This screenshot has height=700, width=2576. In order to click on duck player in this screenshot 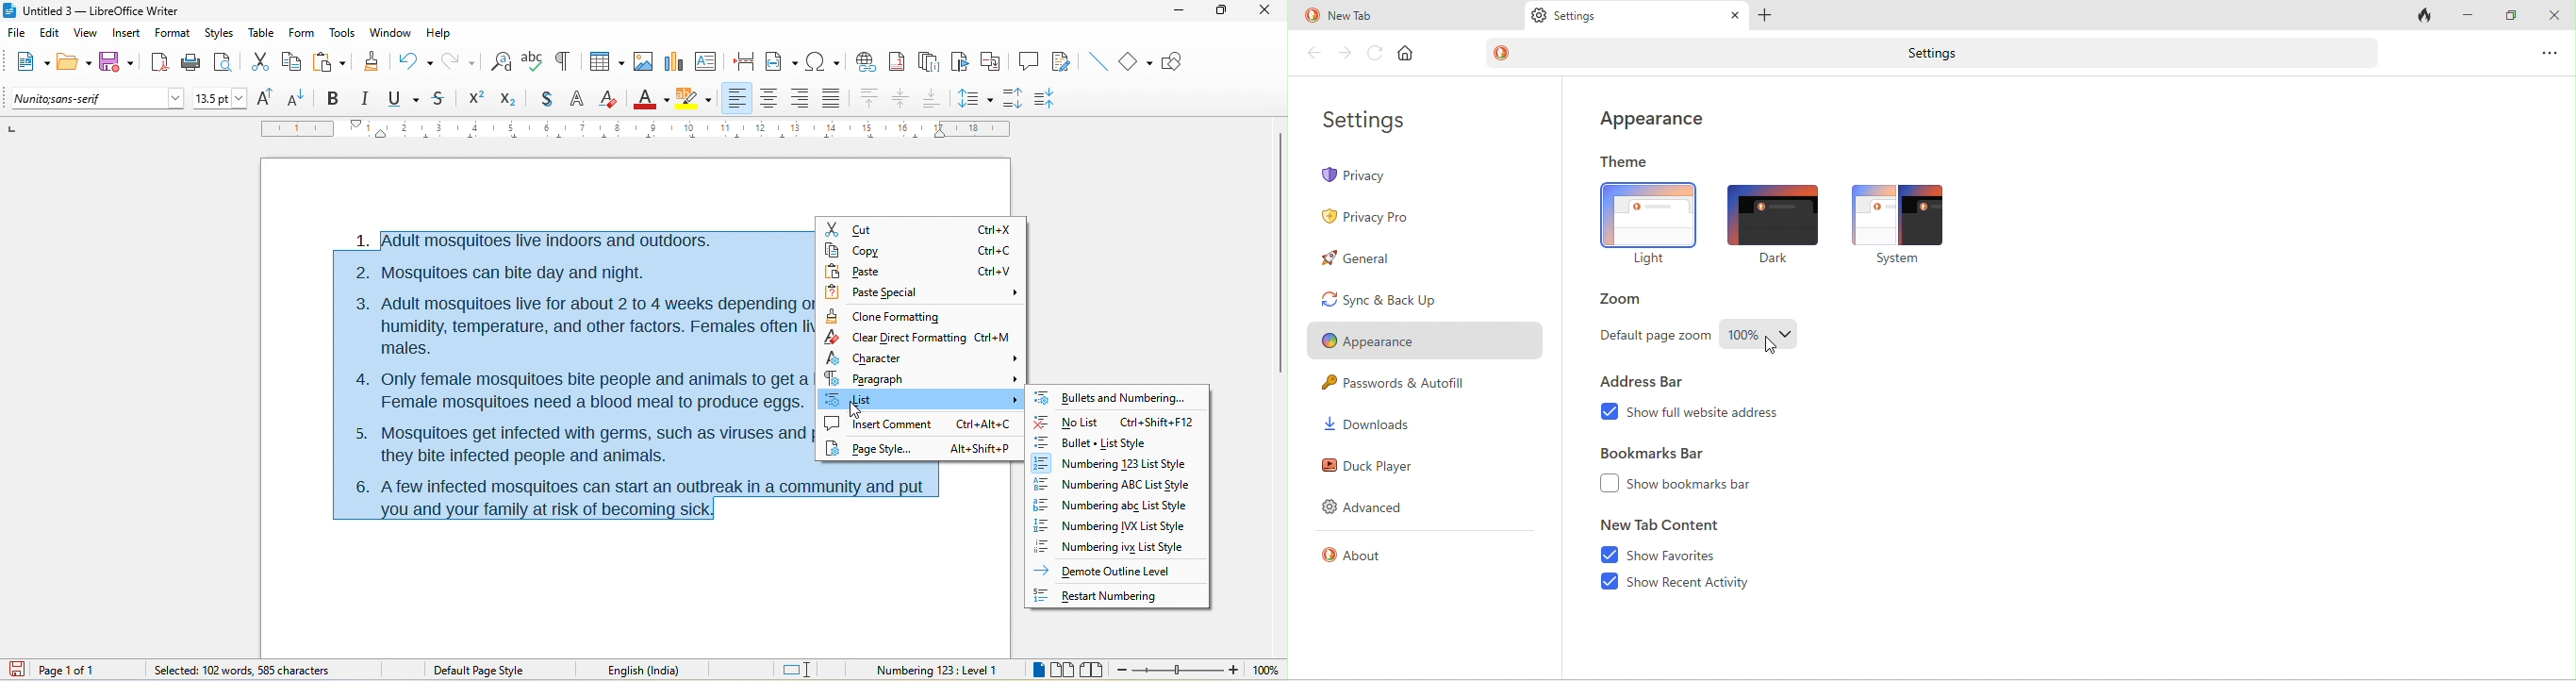, I will do `click(1375, 466)`.